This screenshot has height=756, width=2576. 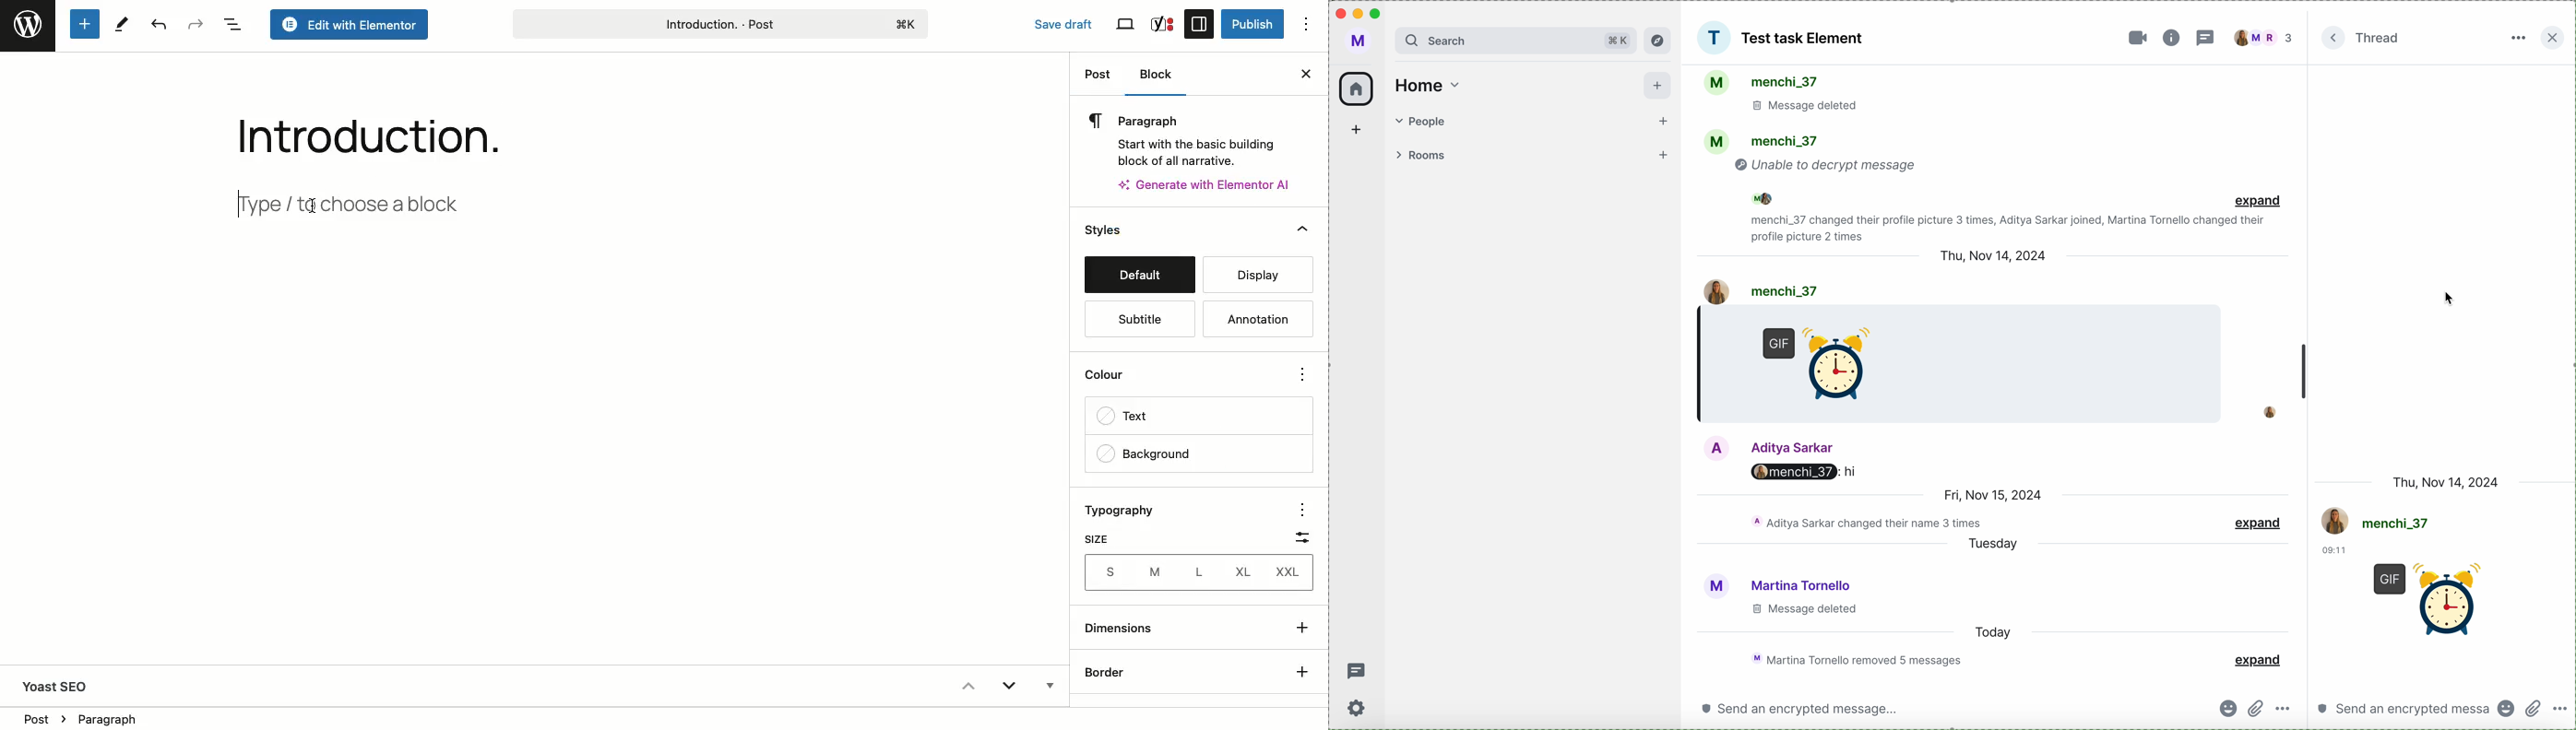 What do you see at coordinates (1302, 230) in the screenshot?
I see `Collapse` at bounding box center [1302, 230].